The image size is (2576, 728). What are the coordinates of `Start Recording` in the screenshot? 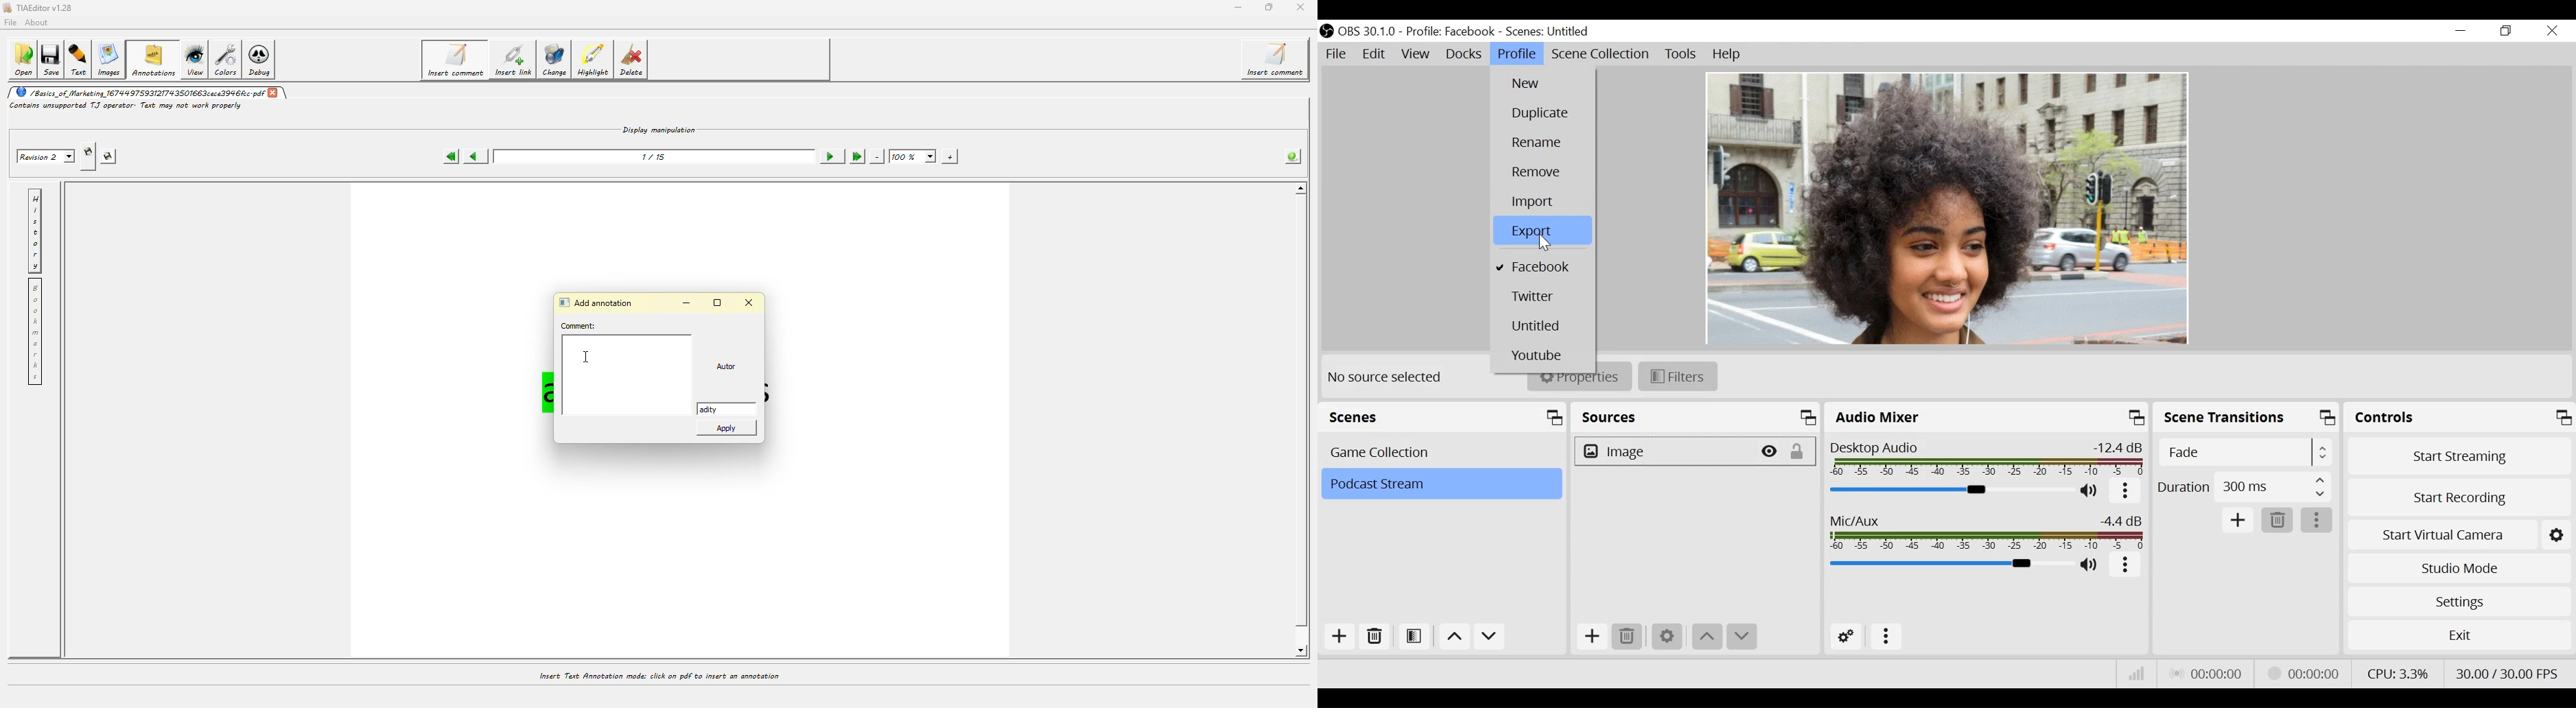 It's located at (2460, 496).